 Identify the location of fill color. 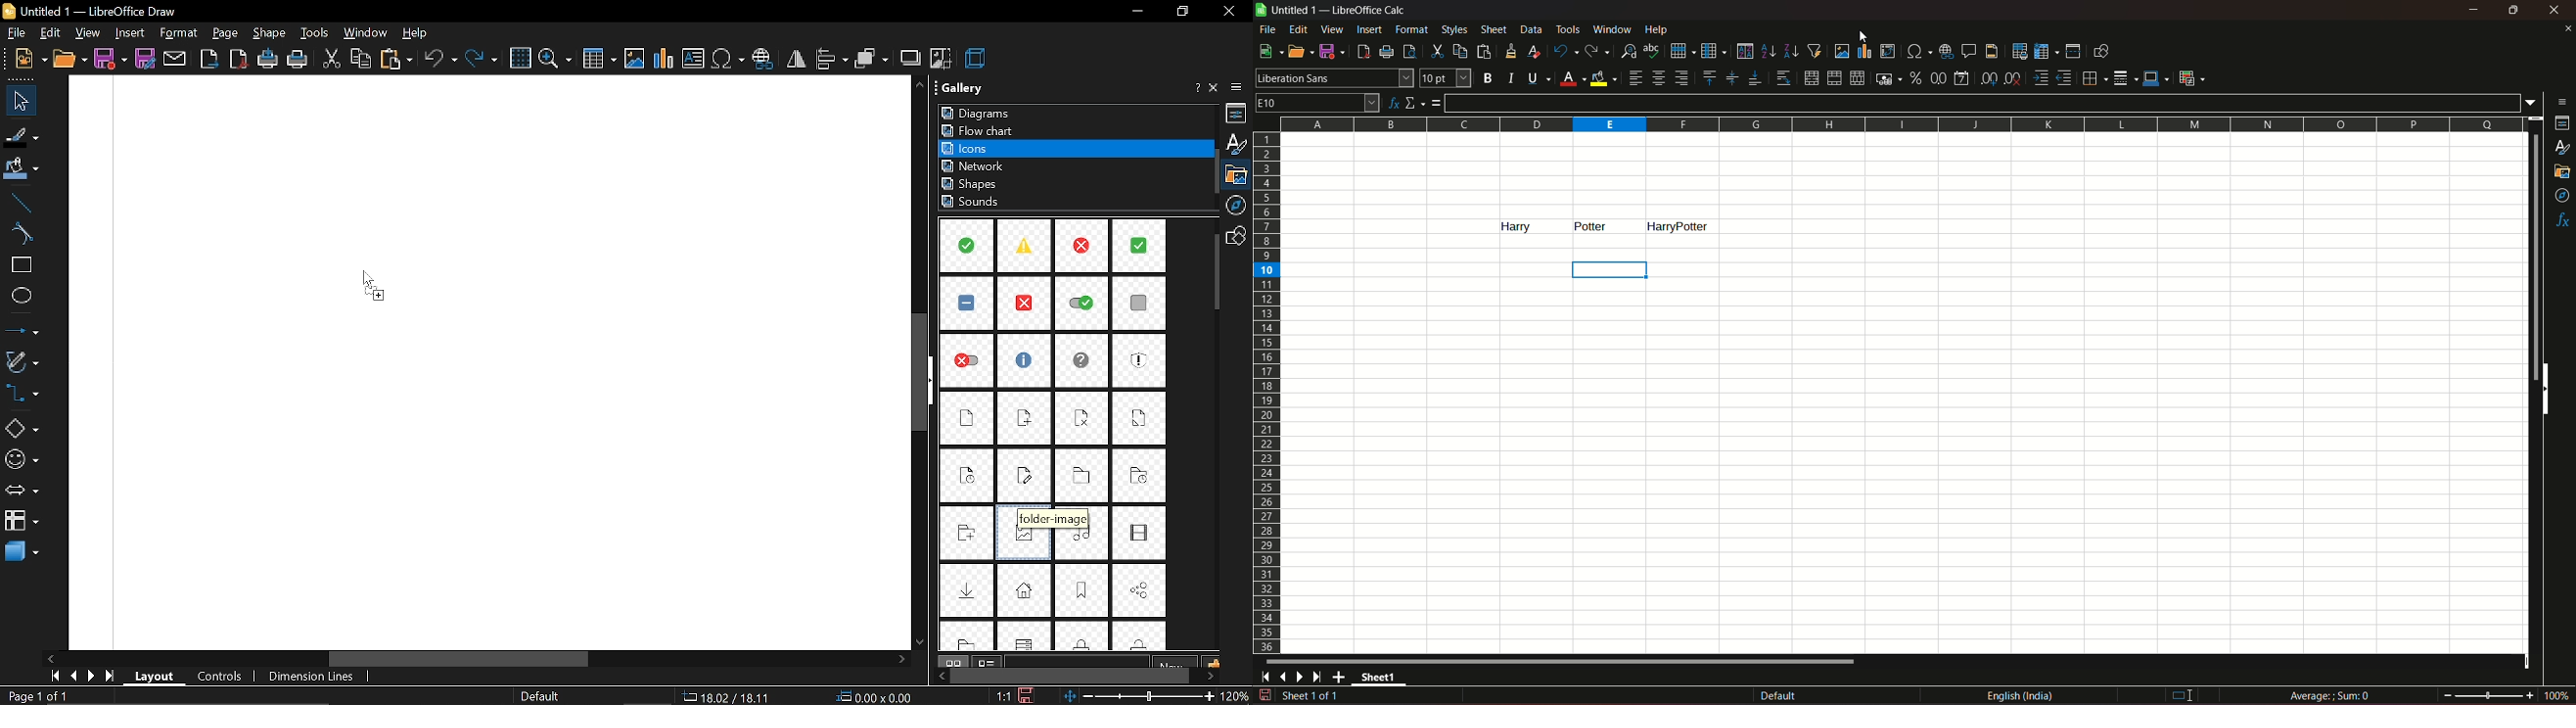
(19, 169).